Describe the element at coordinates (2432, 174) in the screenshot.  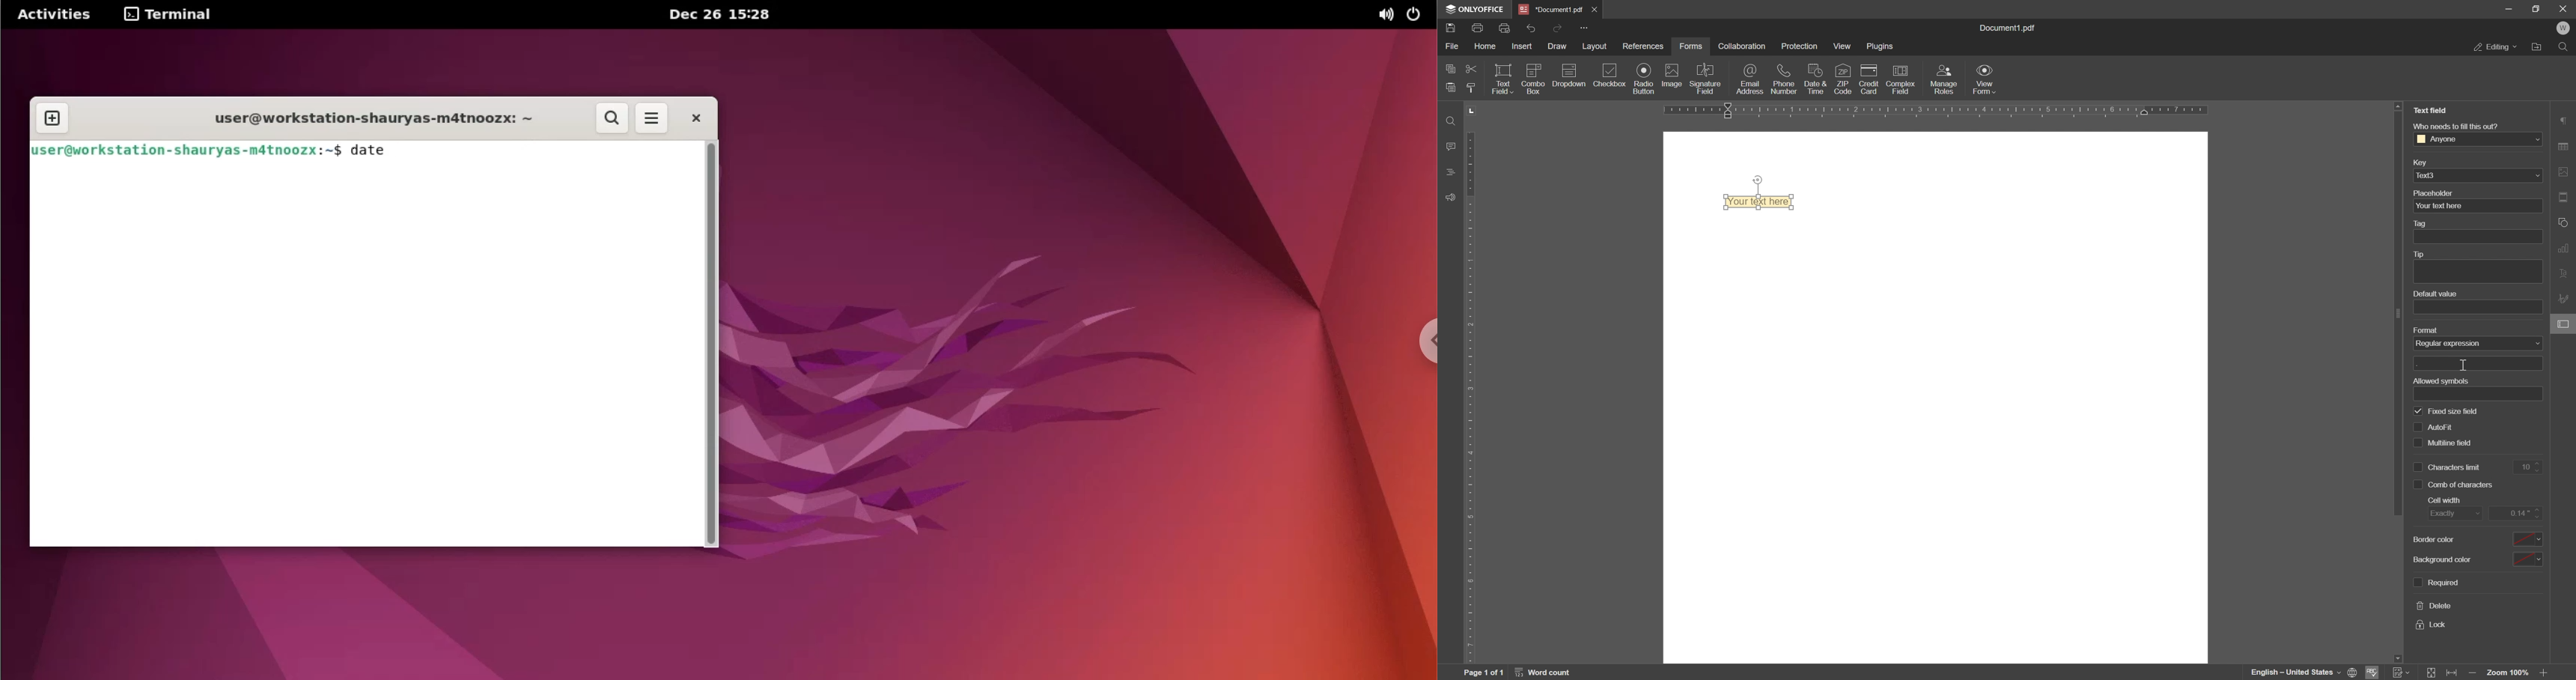
I see `text3` at that location.